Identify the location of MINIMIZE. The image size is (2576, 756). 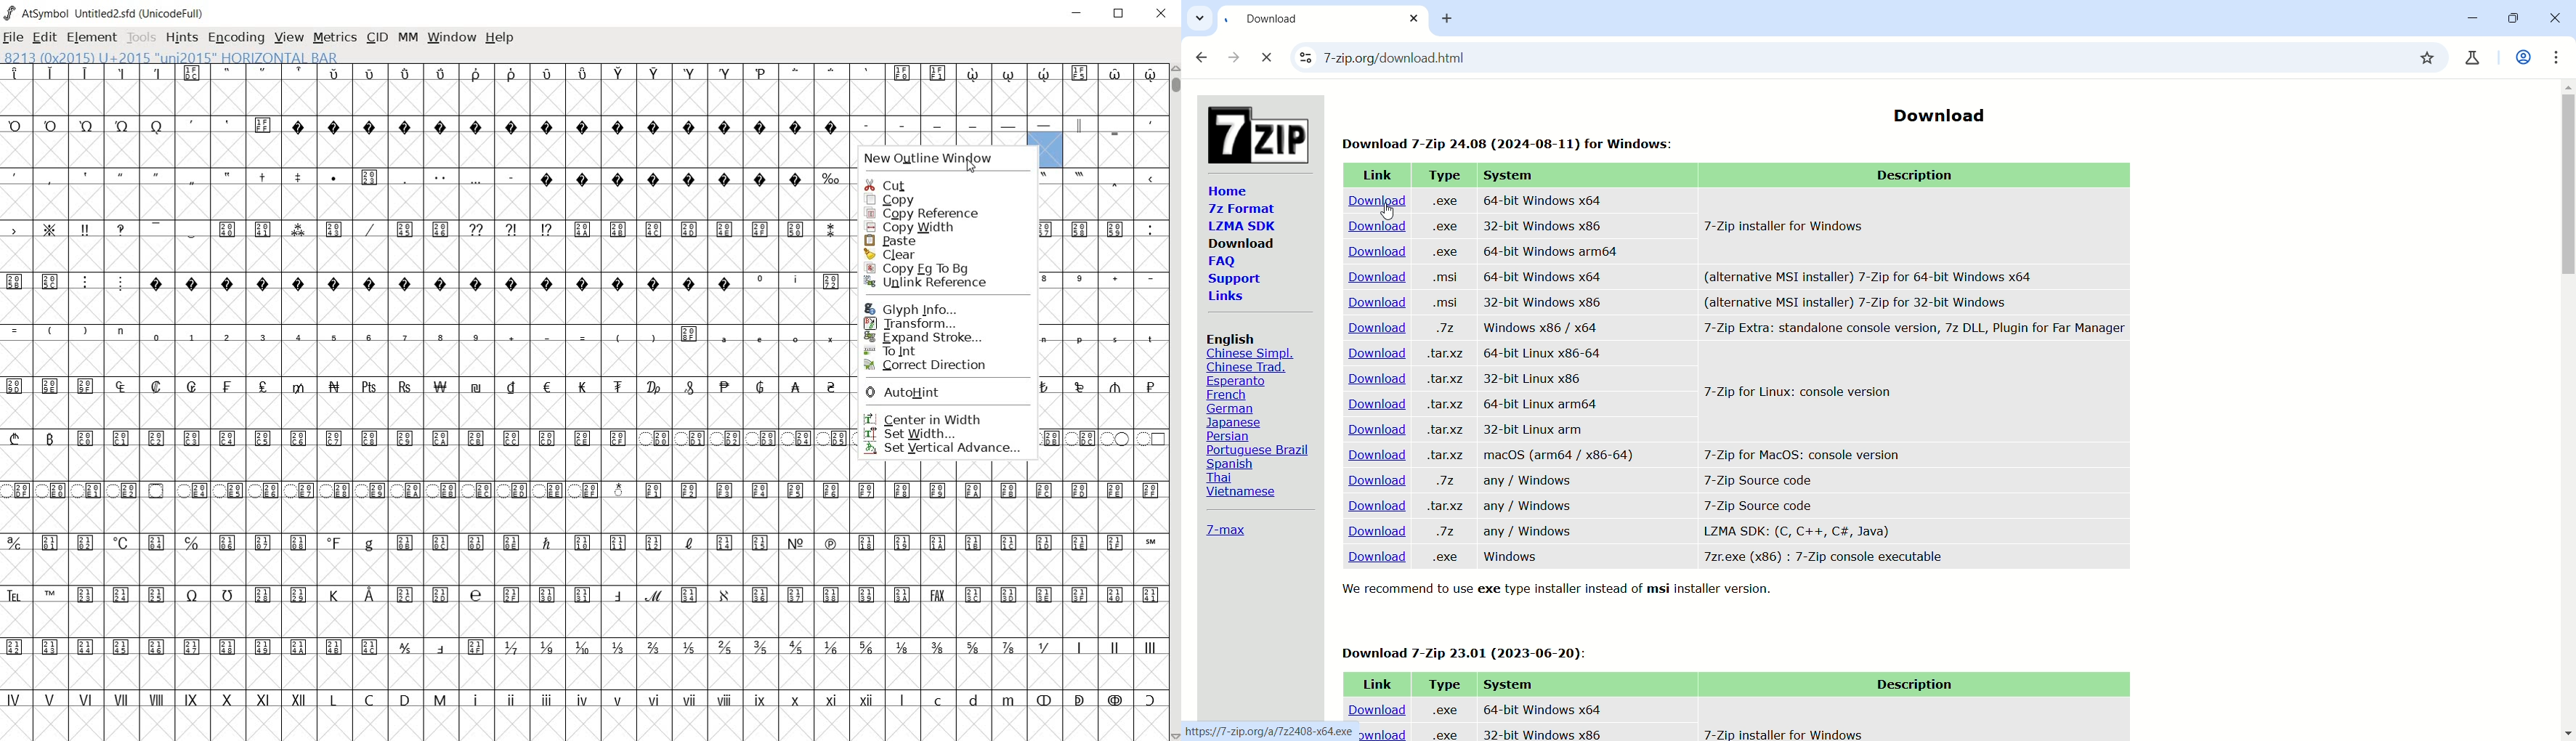
(1080, 14).